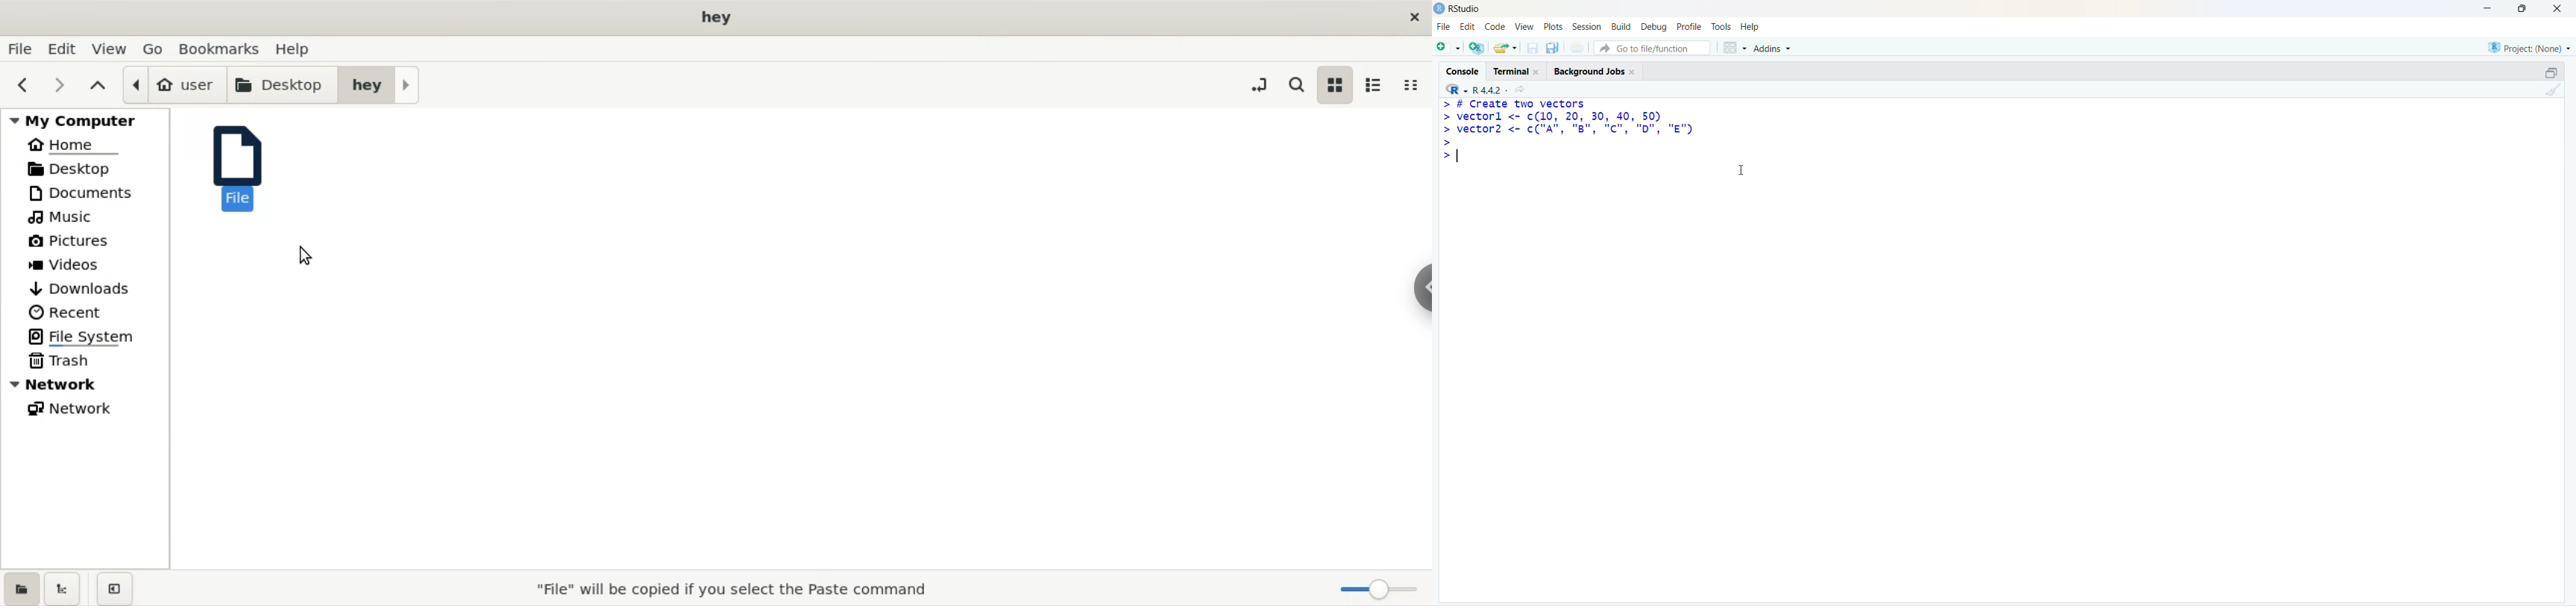  I want to click on # Create two vectorsvectorl <- c(10, 20, 30, 40, 50)vector2 <- c("A", "B", “C", "D", "E"), so click(1568, 132).